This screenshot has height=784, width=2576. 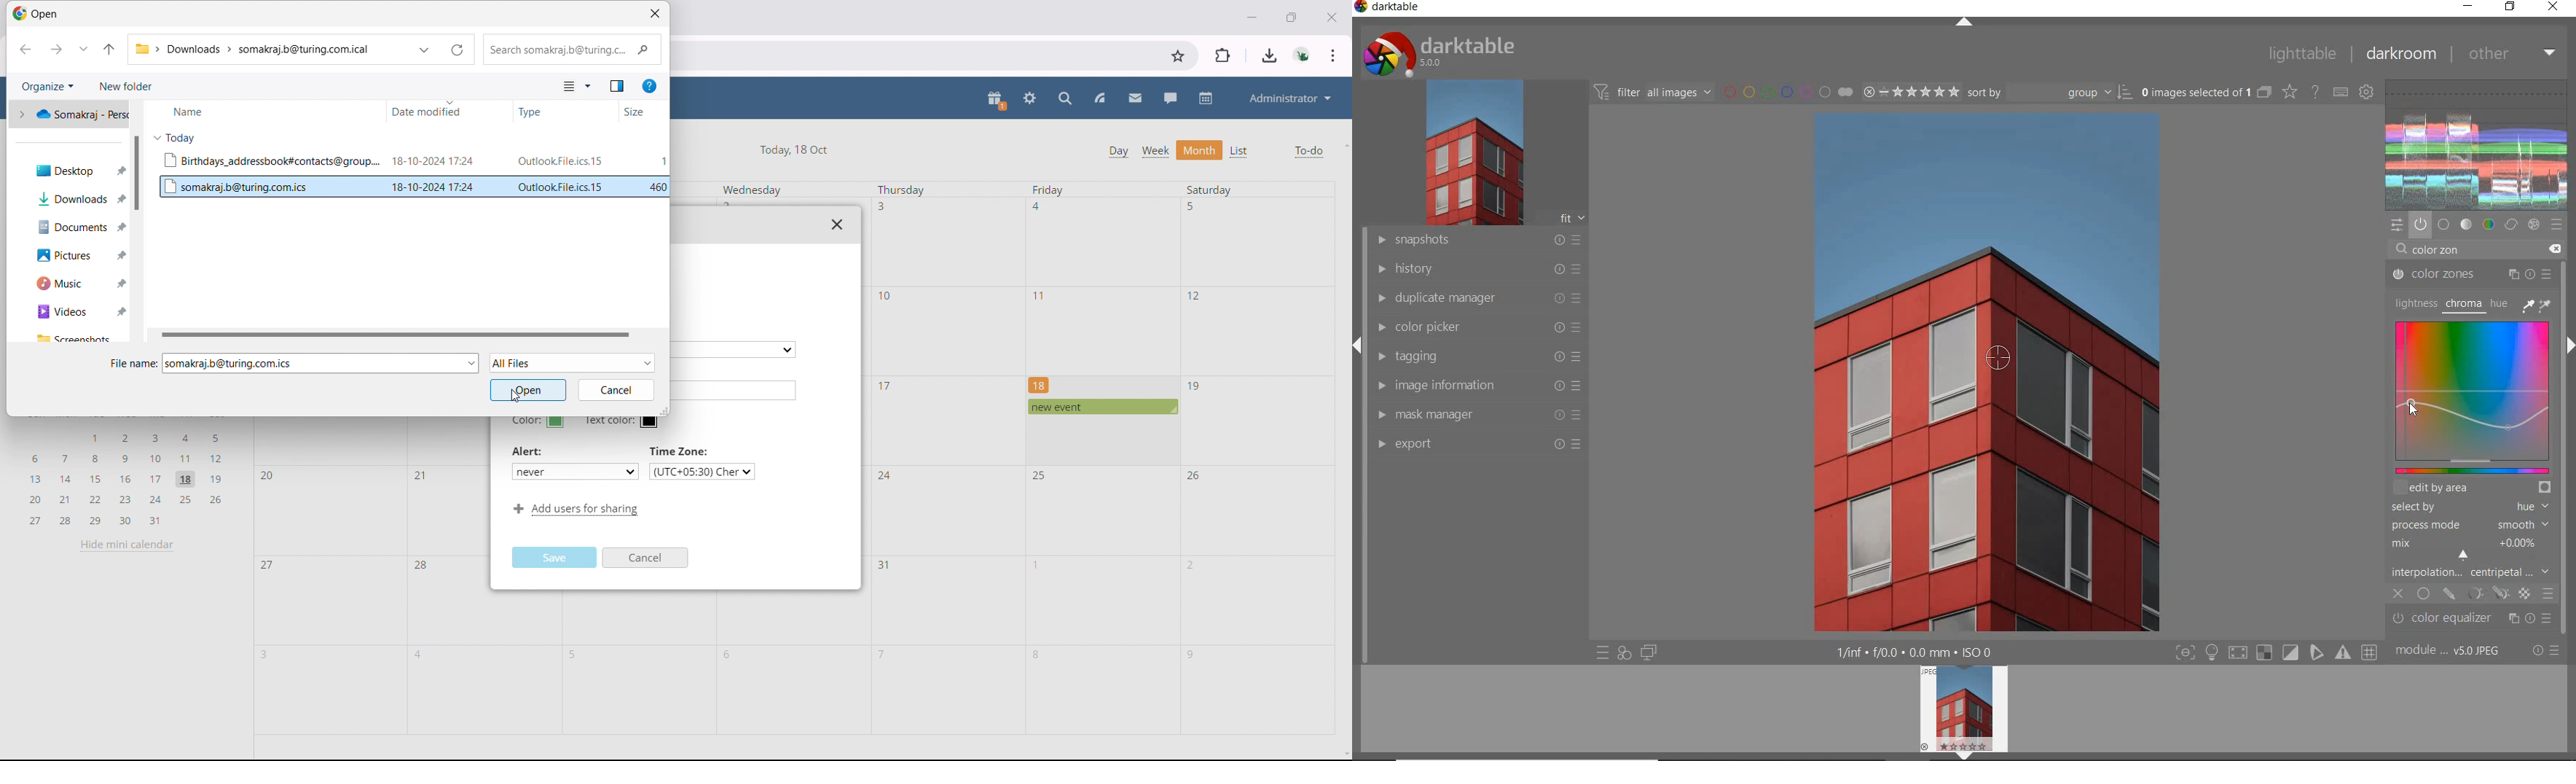 What do you see at coordinates (1038, 565) in the screenshot?
I see `1` at bounding box center [1038, 565].